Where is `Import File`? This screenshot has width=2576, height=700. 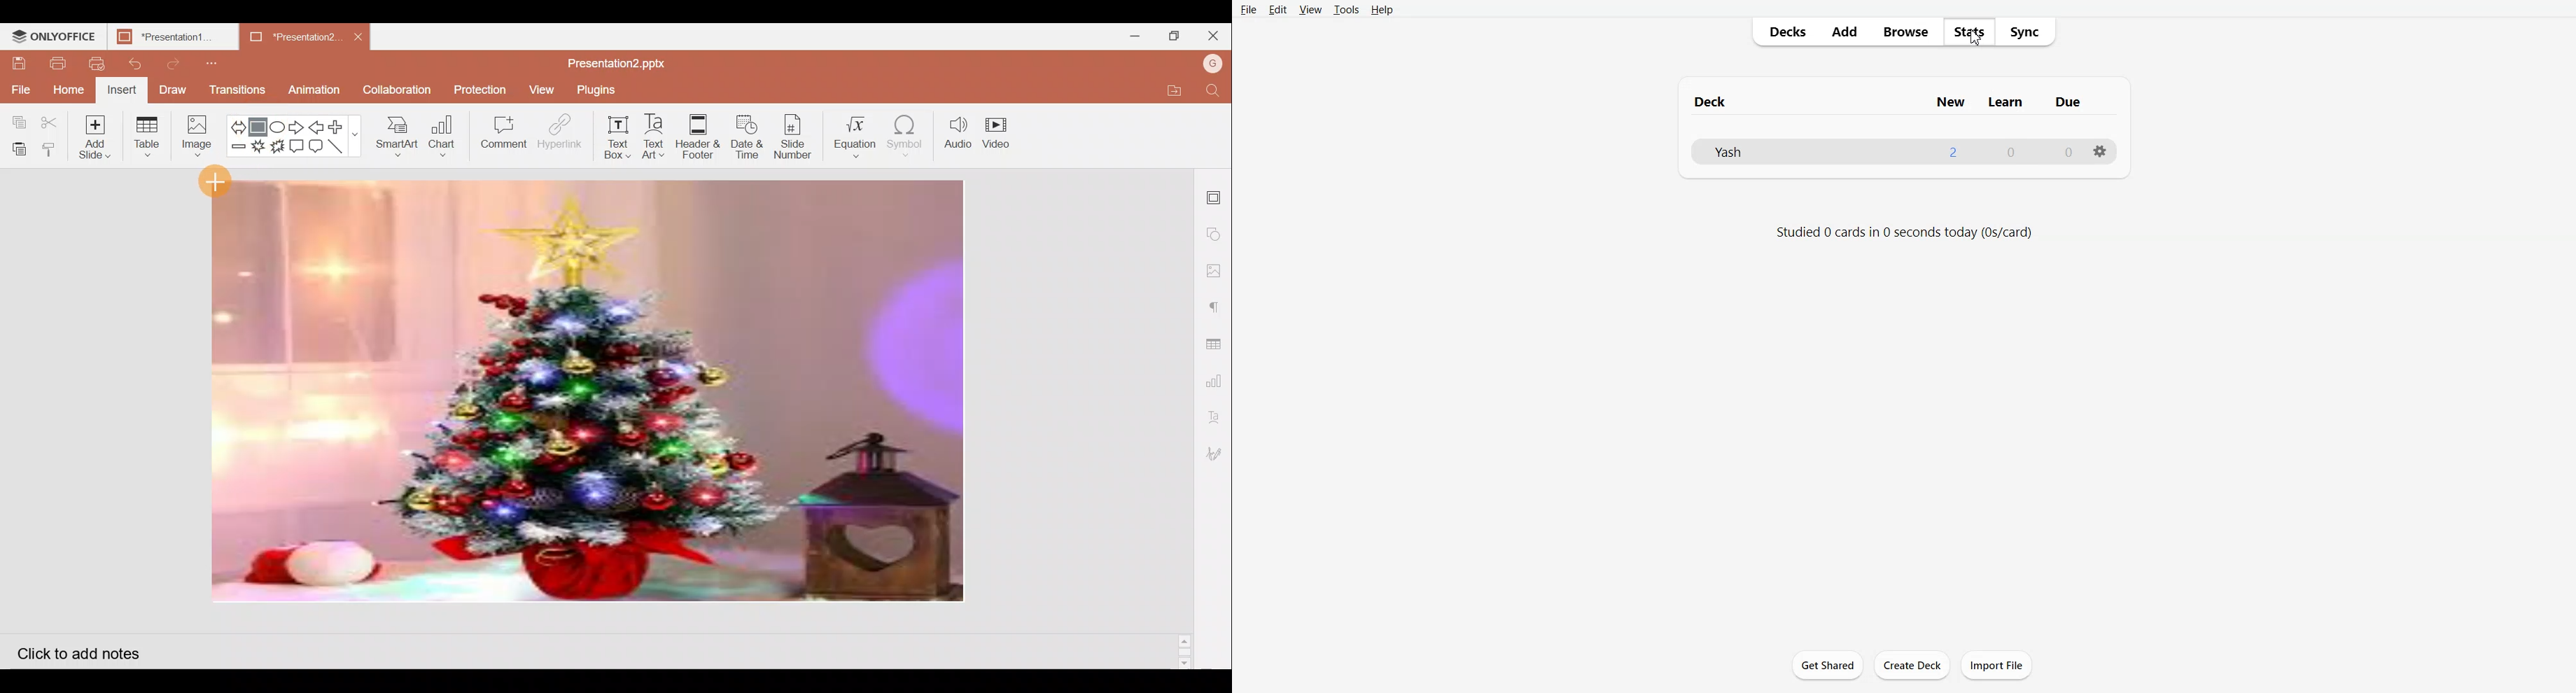
Import File is located at coordinates (1996, 665).